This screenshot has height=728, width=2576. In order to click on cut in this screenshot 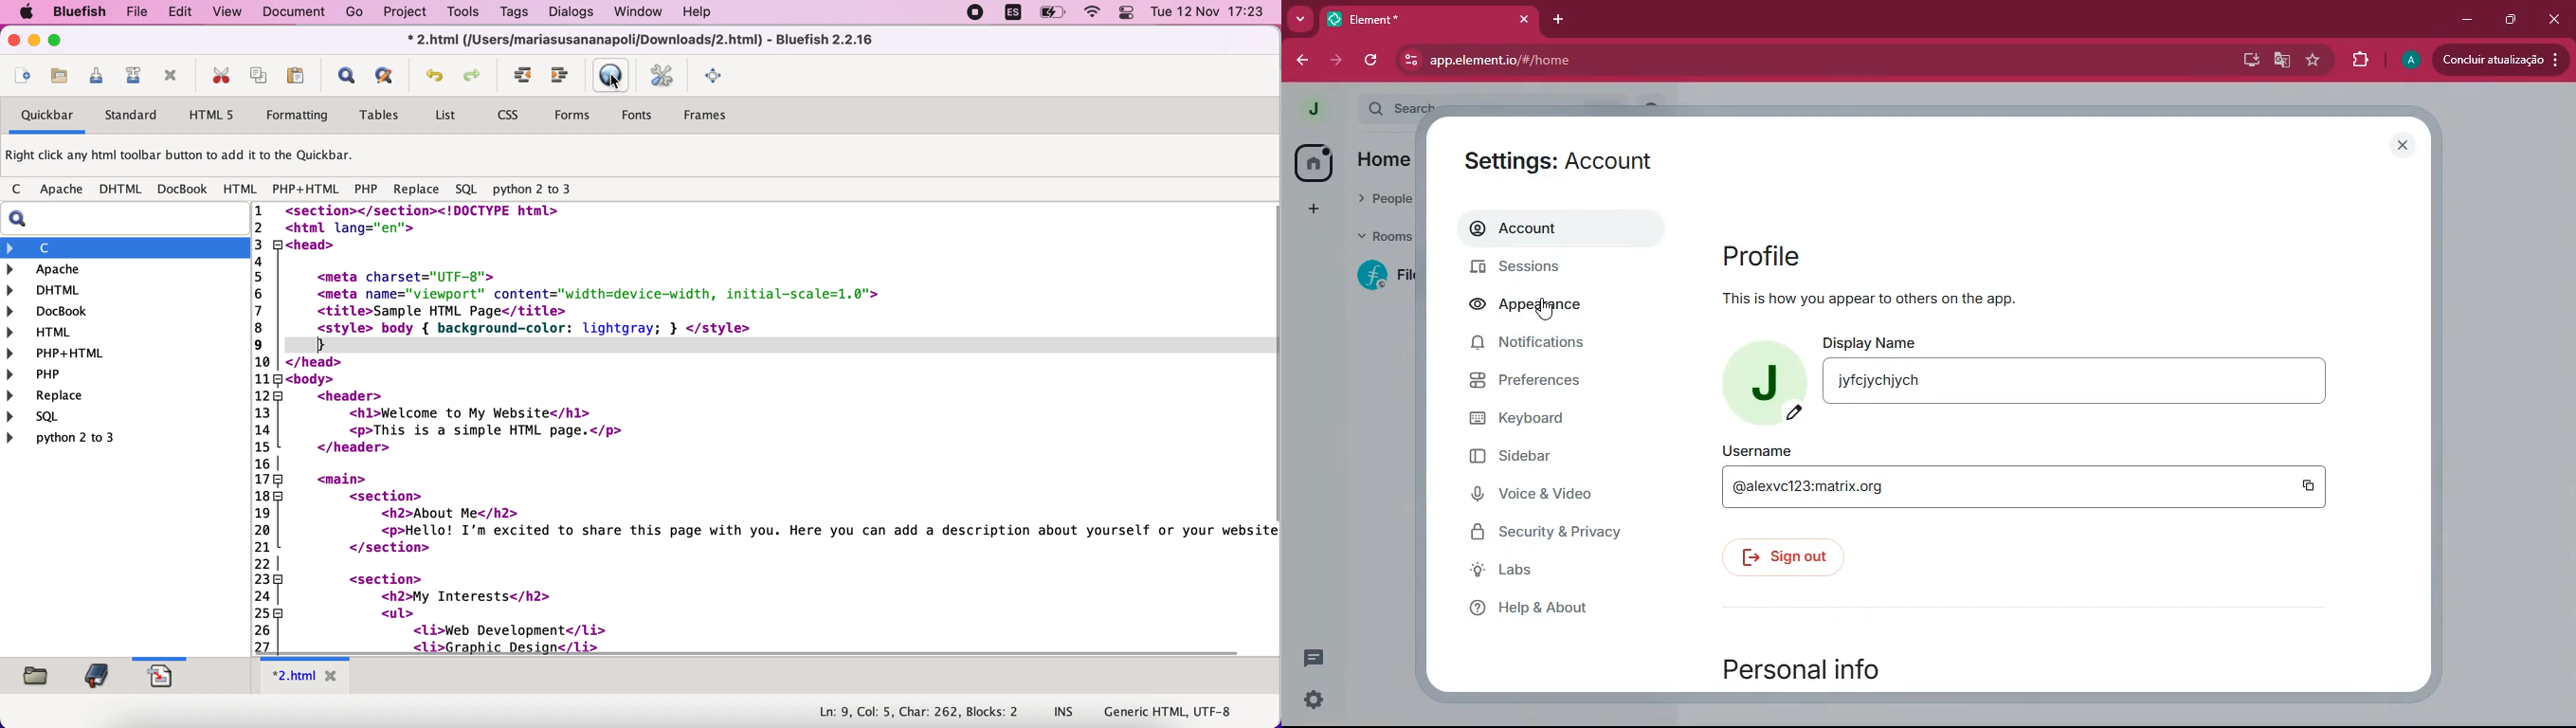, I will do `click(223, 76)`.